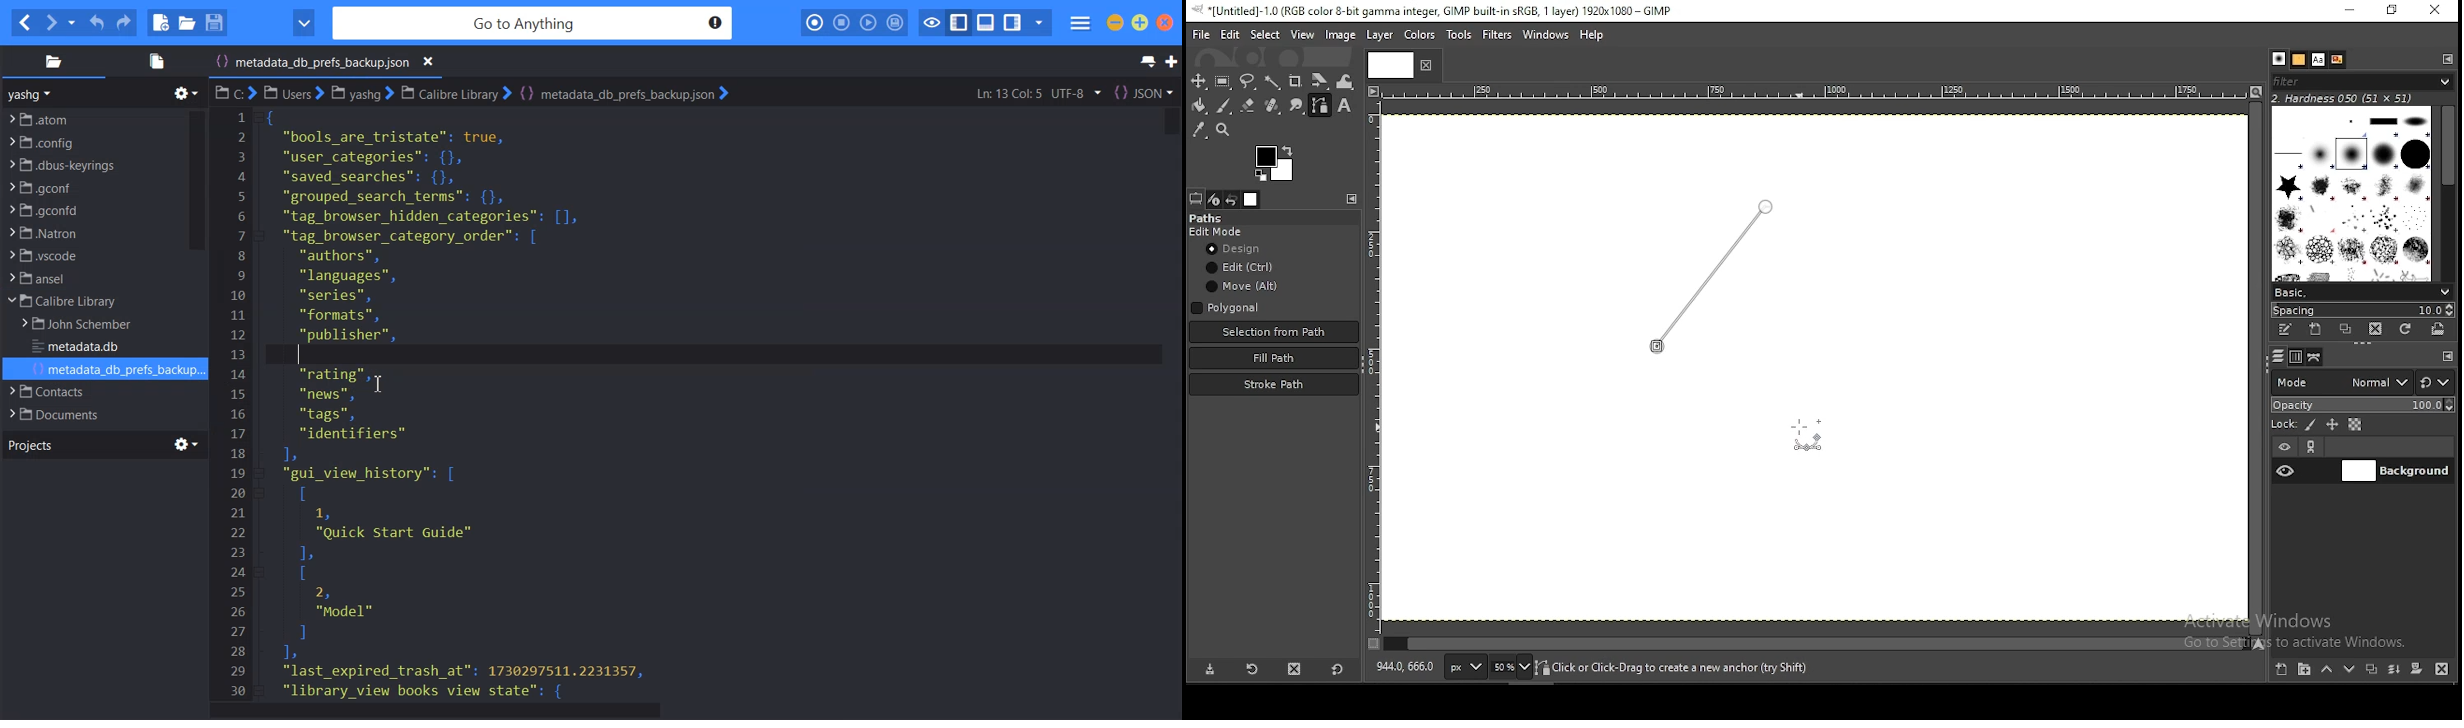 The height and width of the screenshot is (728, 2464). Describe the element at coordinates (2362, 291) in the screenshot. I see `brush presets` at that location.